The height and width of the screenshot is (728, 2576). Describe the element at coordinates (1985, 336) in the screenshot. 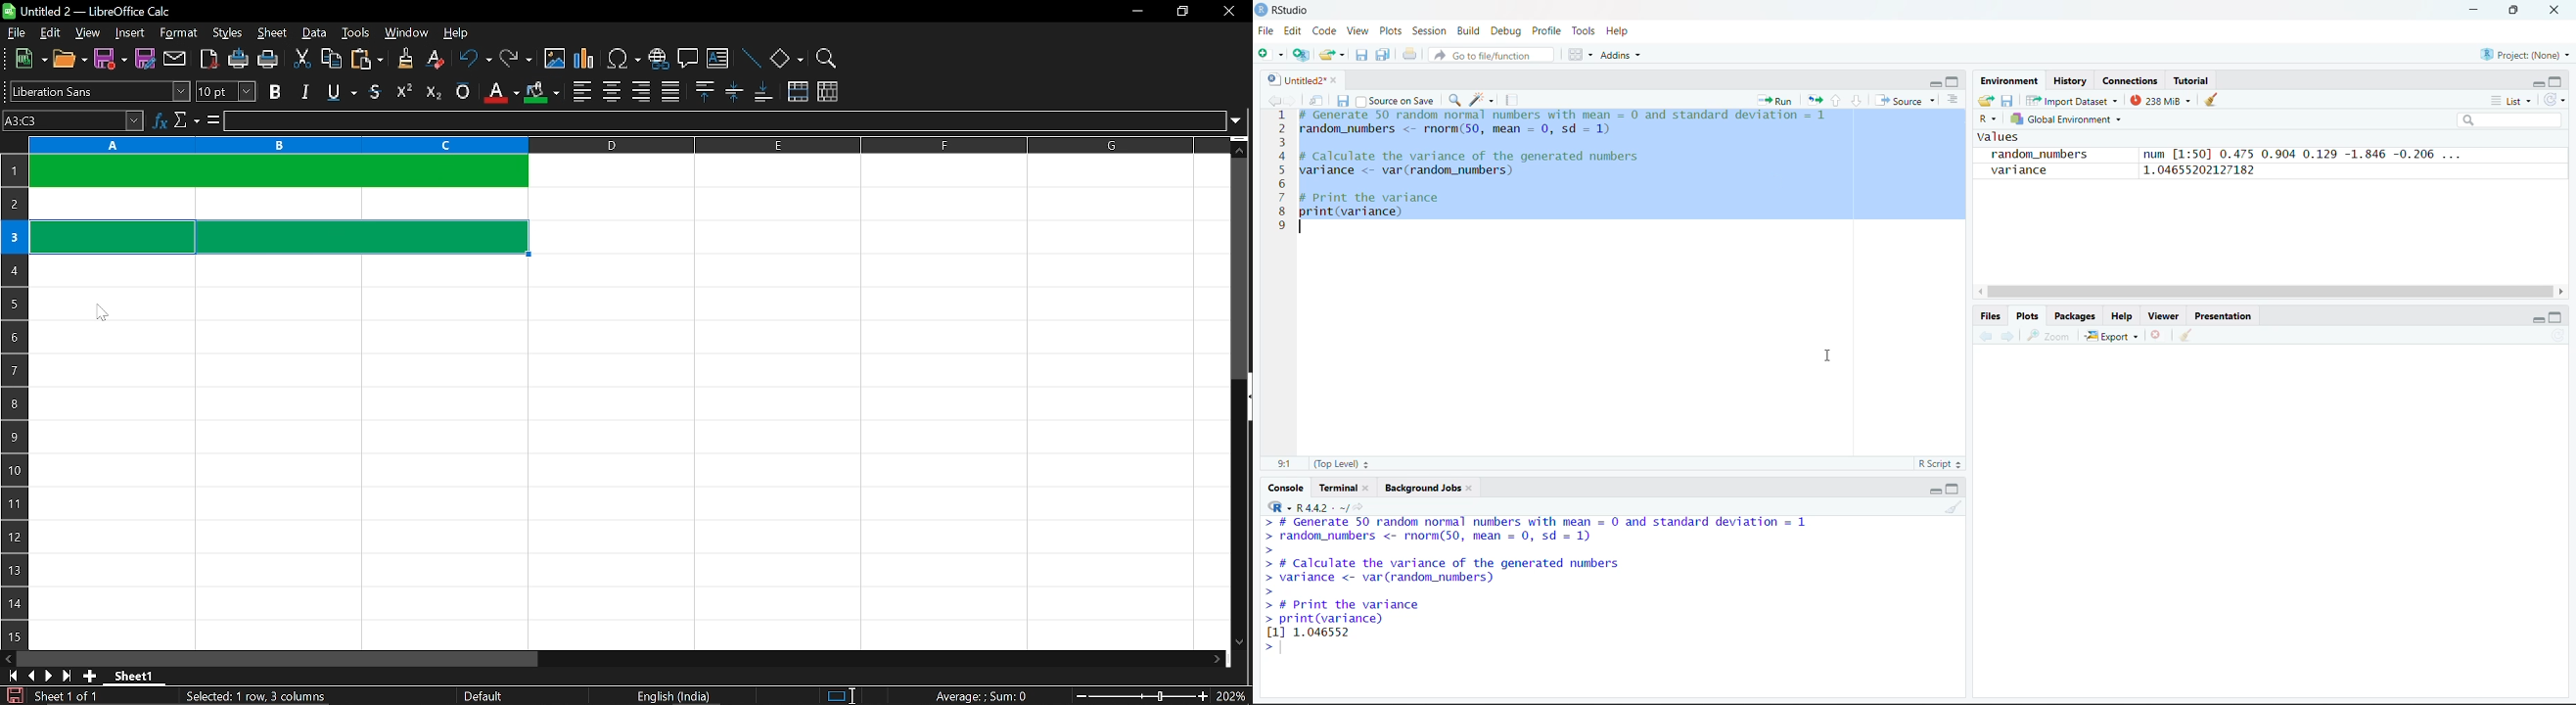

I see `back` at that location.